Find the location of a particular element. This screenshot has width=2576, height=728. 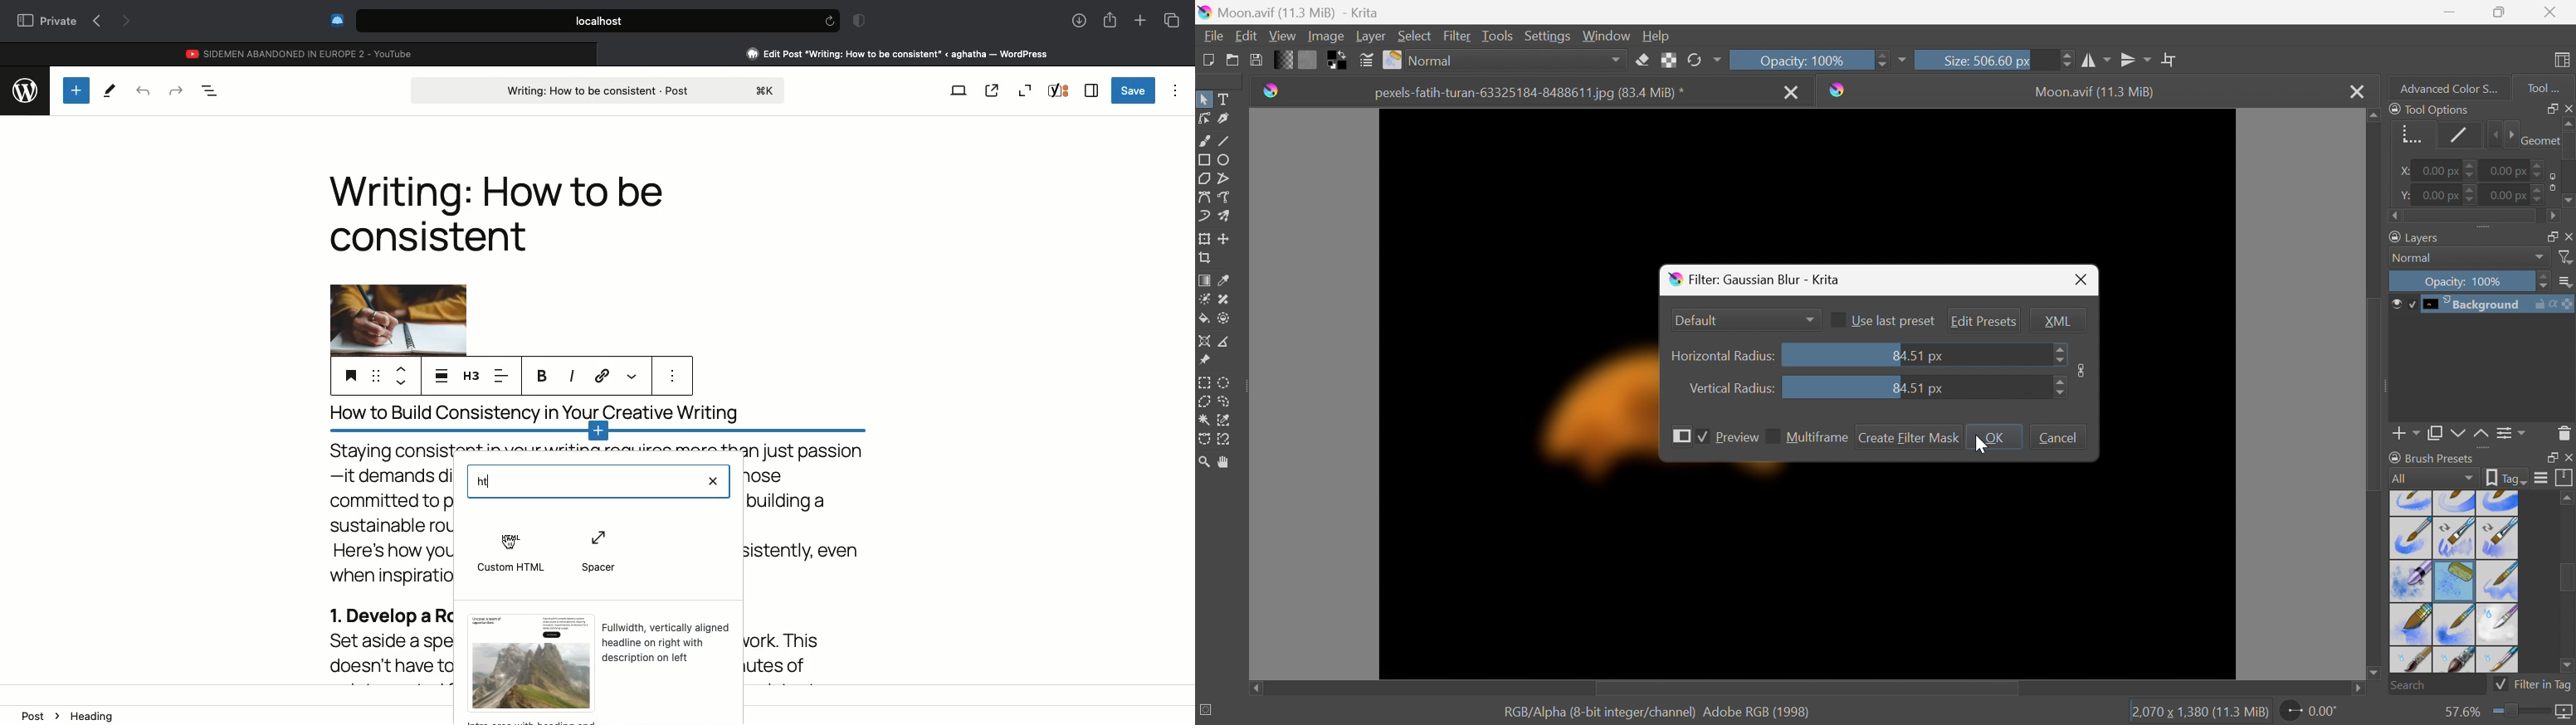

H3 is located at coordinates (471, 376).